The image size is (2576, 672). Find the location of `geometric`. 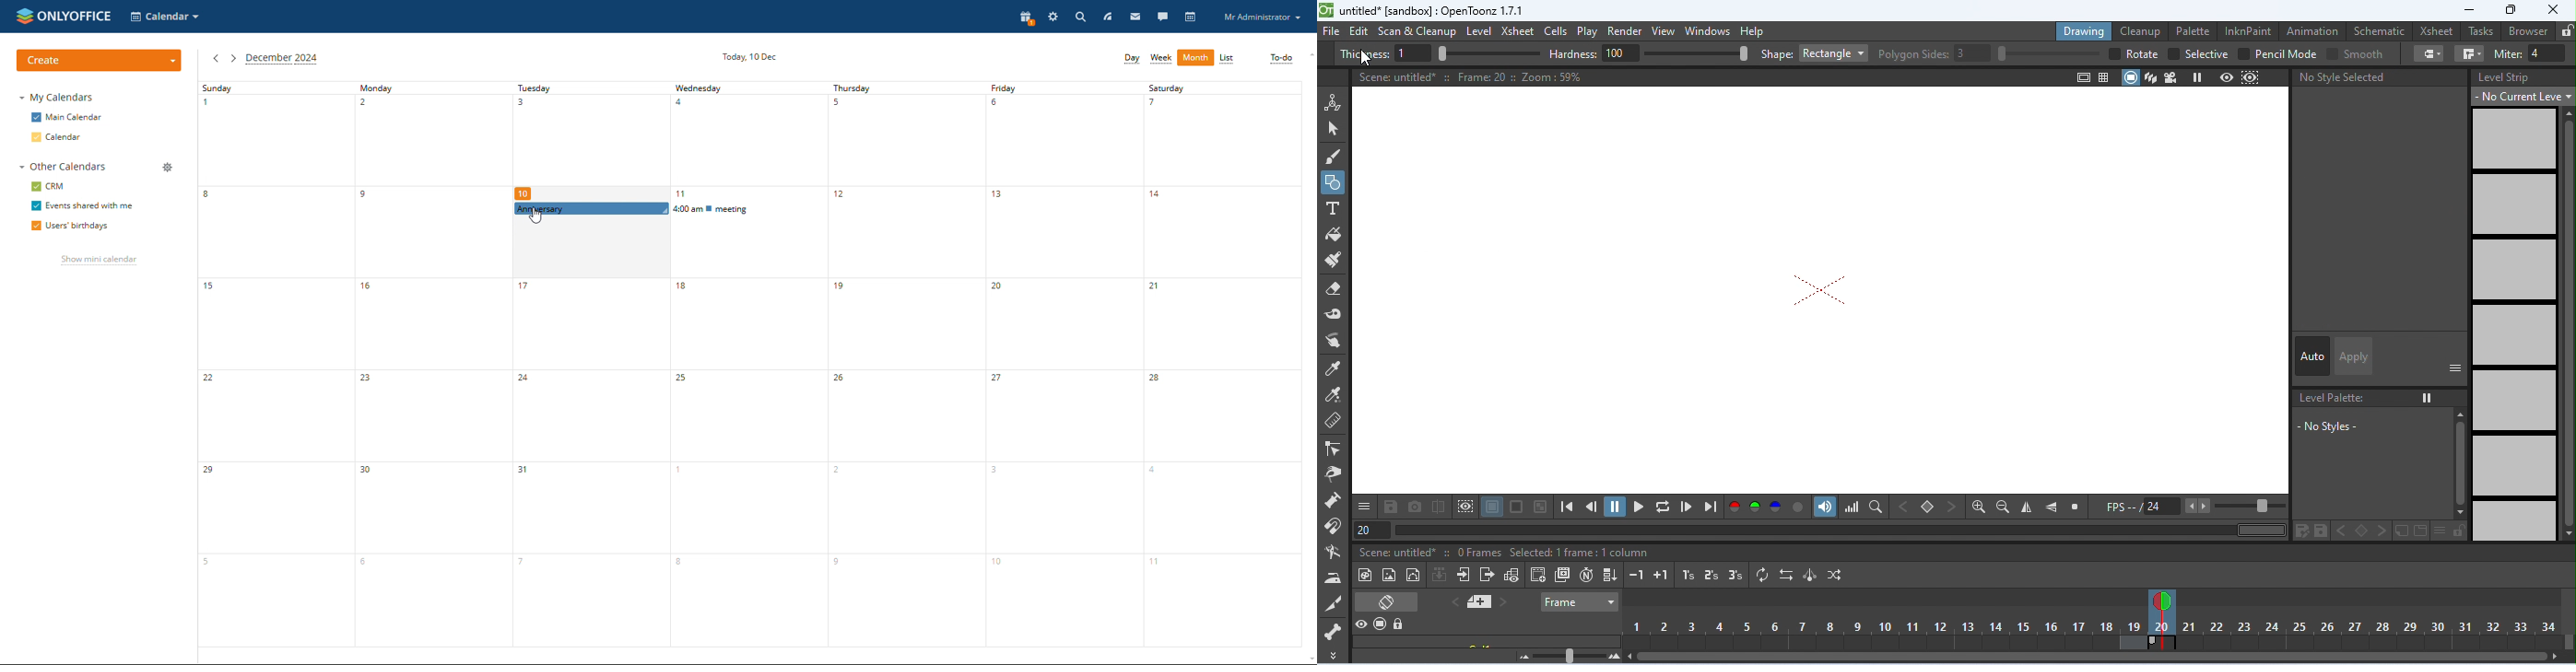

geometric is located at coordinates (1334, 183).